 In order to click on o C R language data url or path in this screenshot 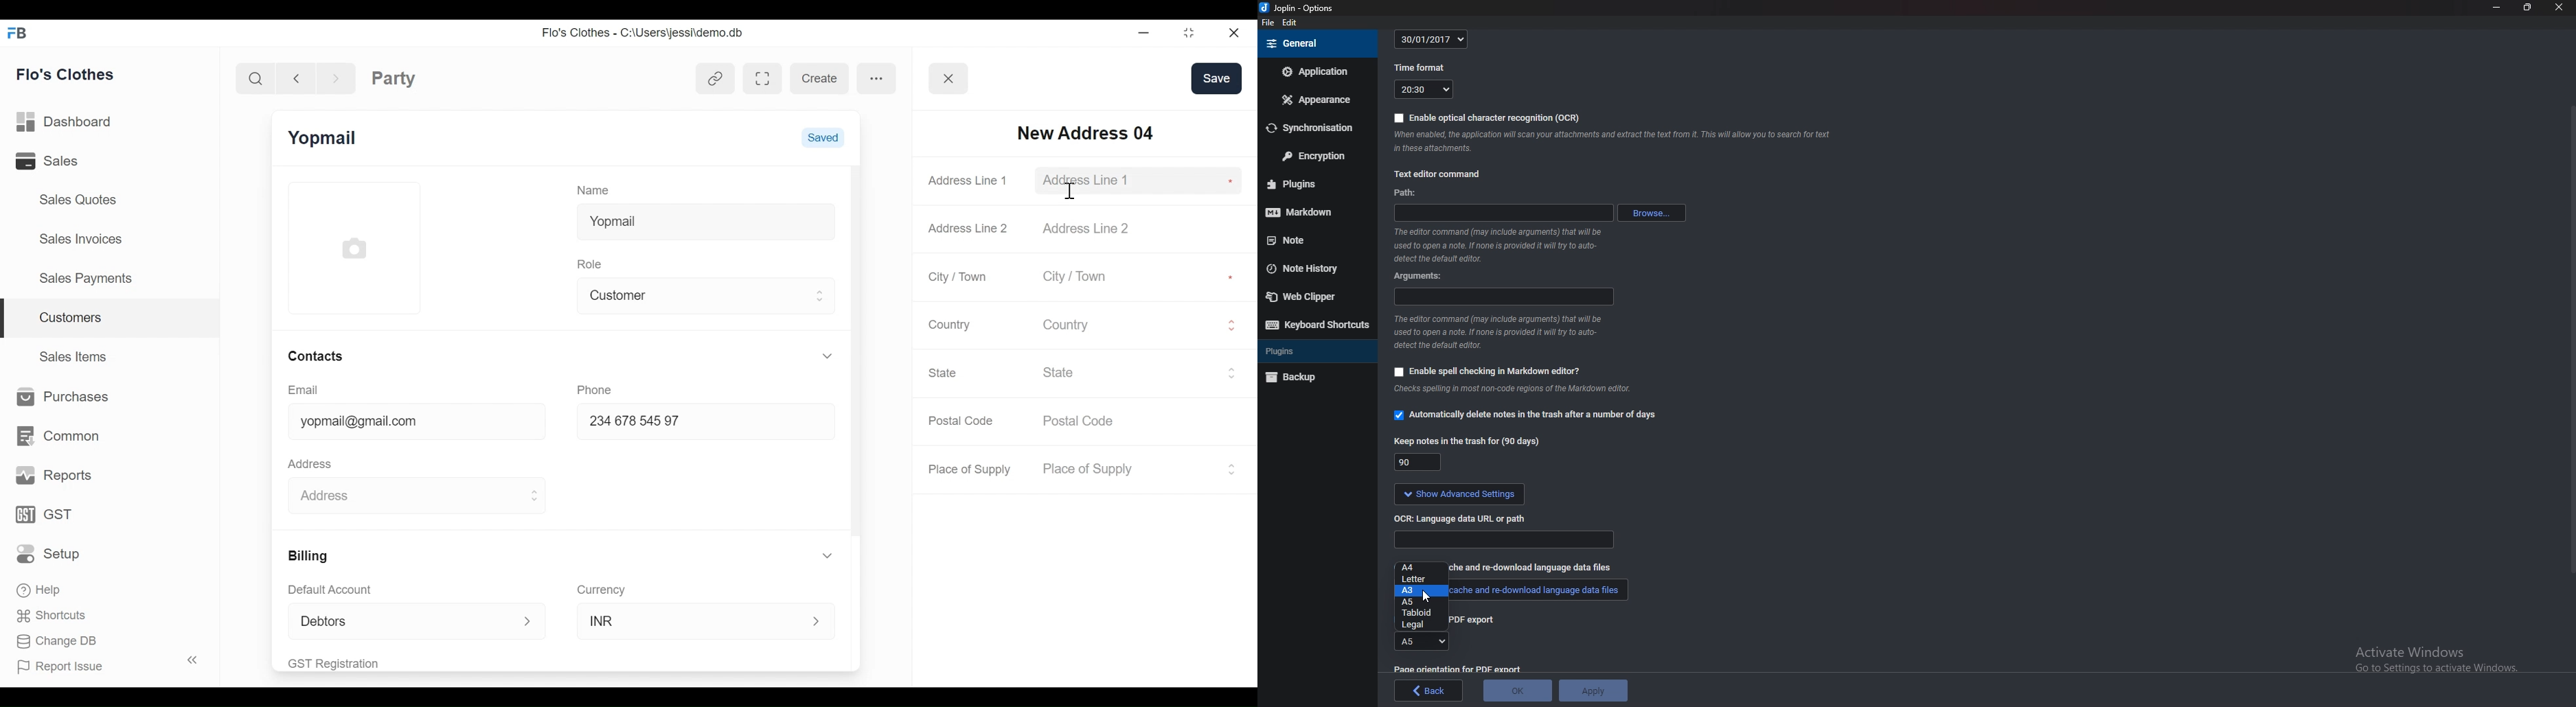, I will do `click(1463, 520)`.